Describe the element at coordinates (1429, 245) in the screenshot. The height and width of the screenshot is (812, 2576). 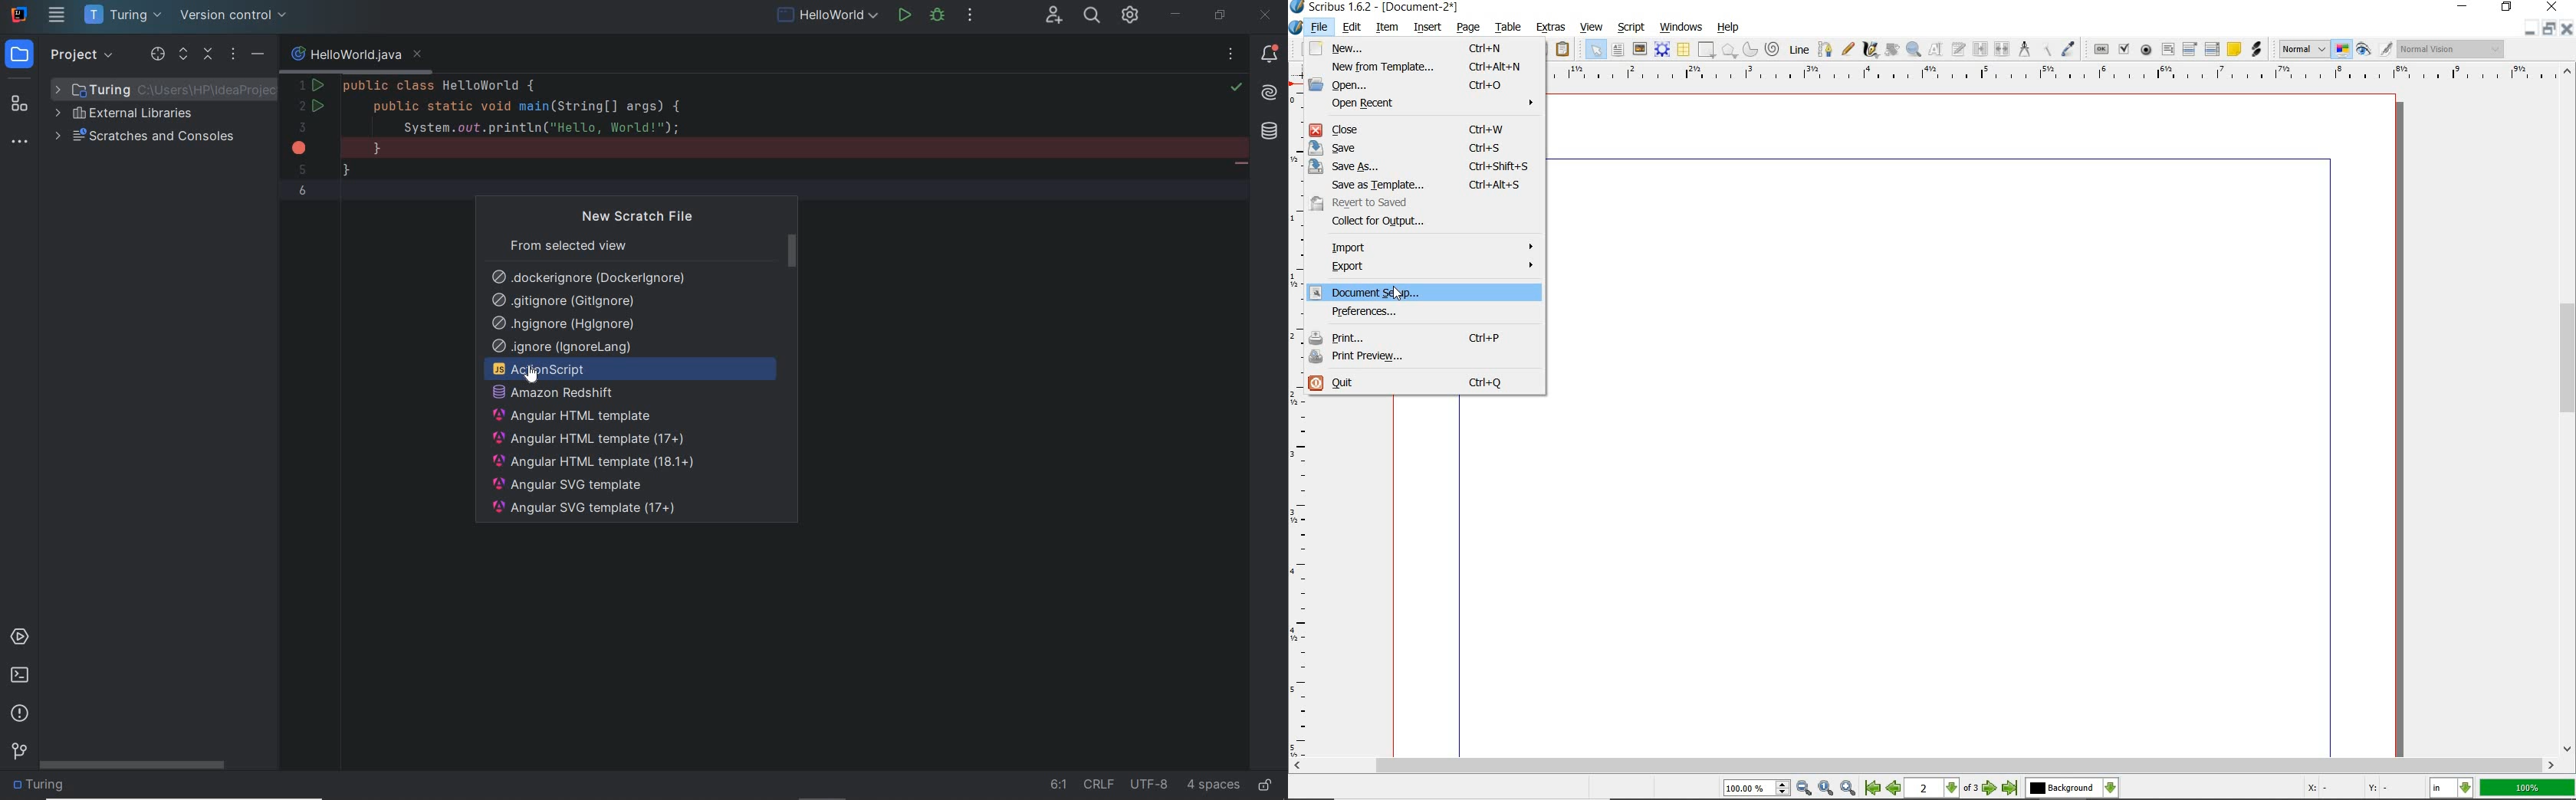
I see `import` at that location.